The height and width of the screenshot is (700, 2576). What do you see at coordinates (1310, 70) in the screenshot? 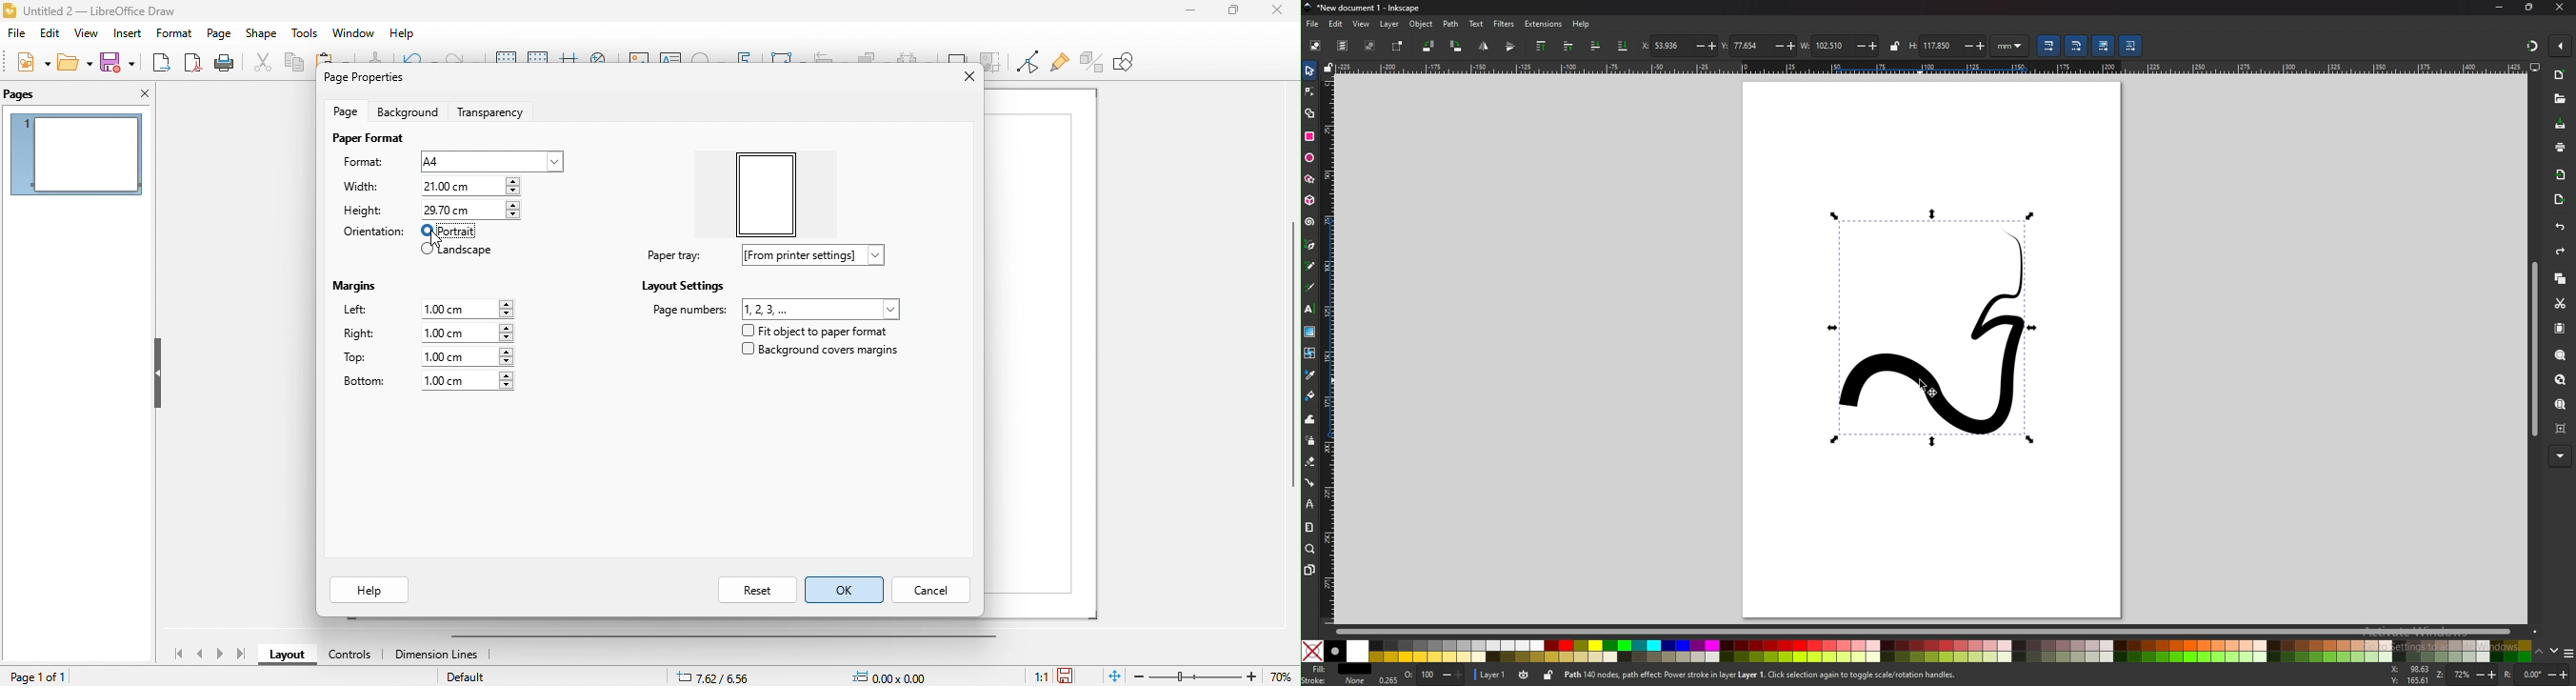
I see `selector` at bounding box center [1310, 70].